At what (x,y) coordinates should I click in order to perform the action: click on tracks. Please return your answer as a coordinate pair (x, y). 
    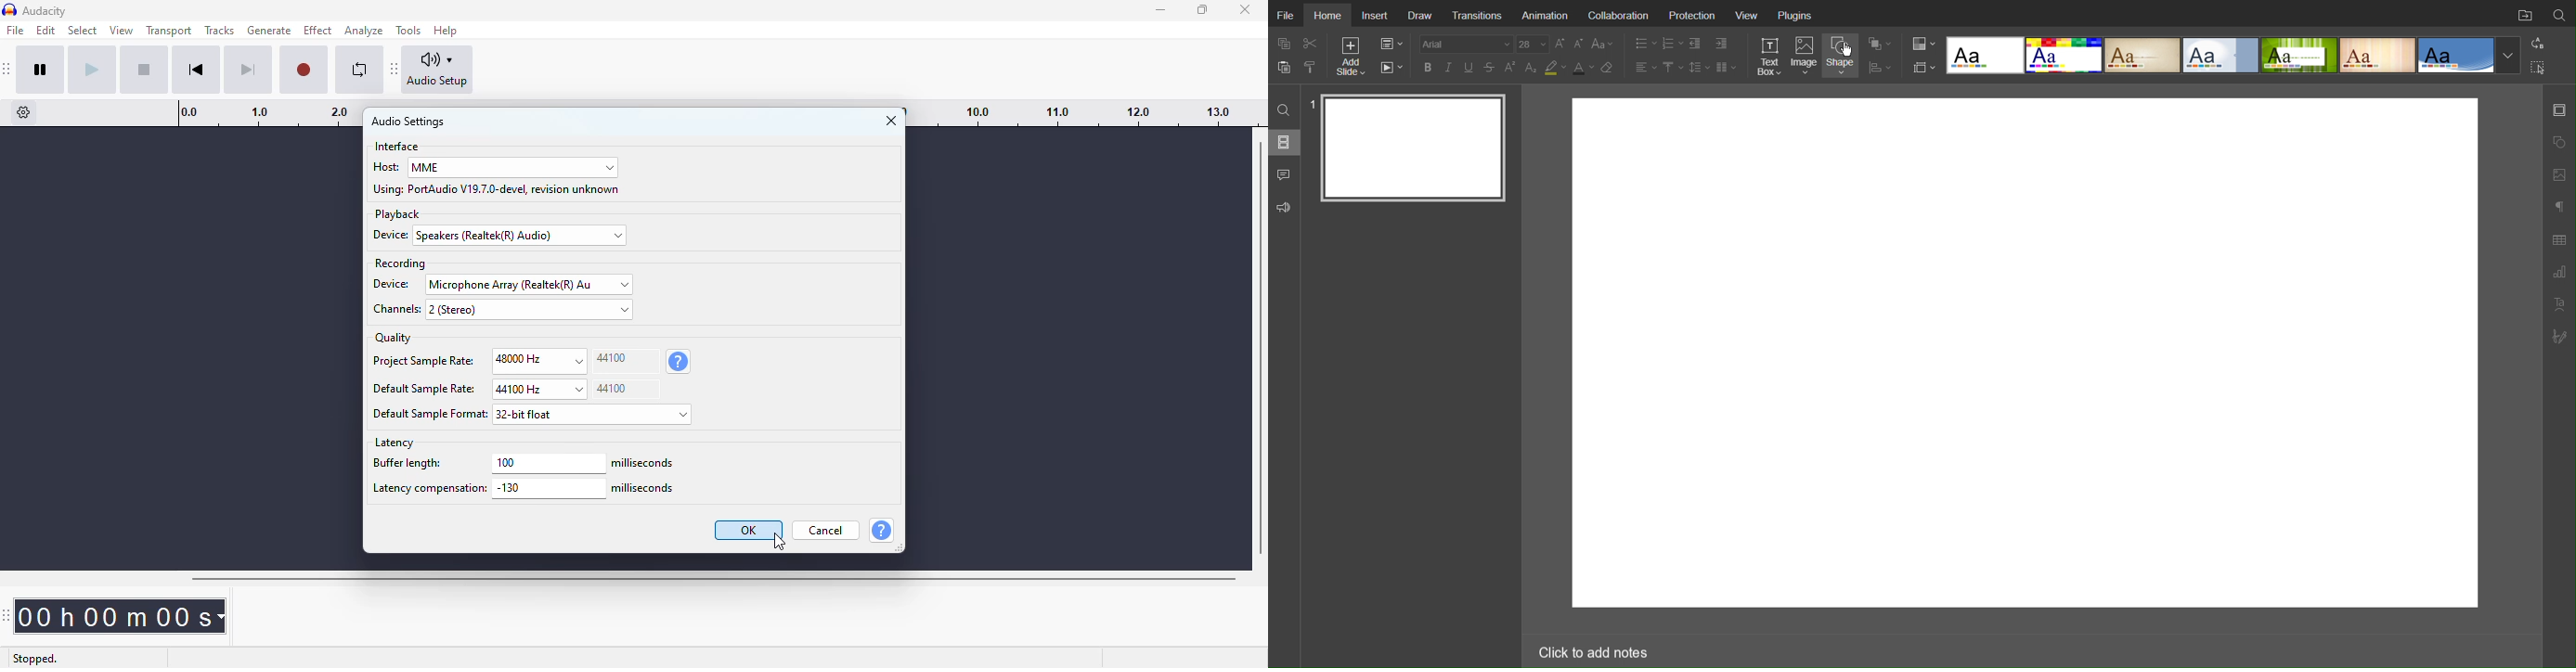
    Looking at the image, I should click on (219, 31).